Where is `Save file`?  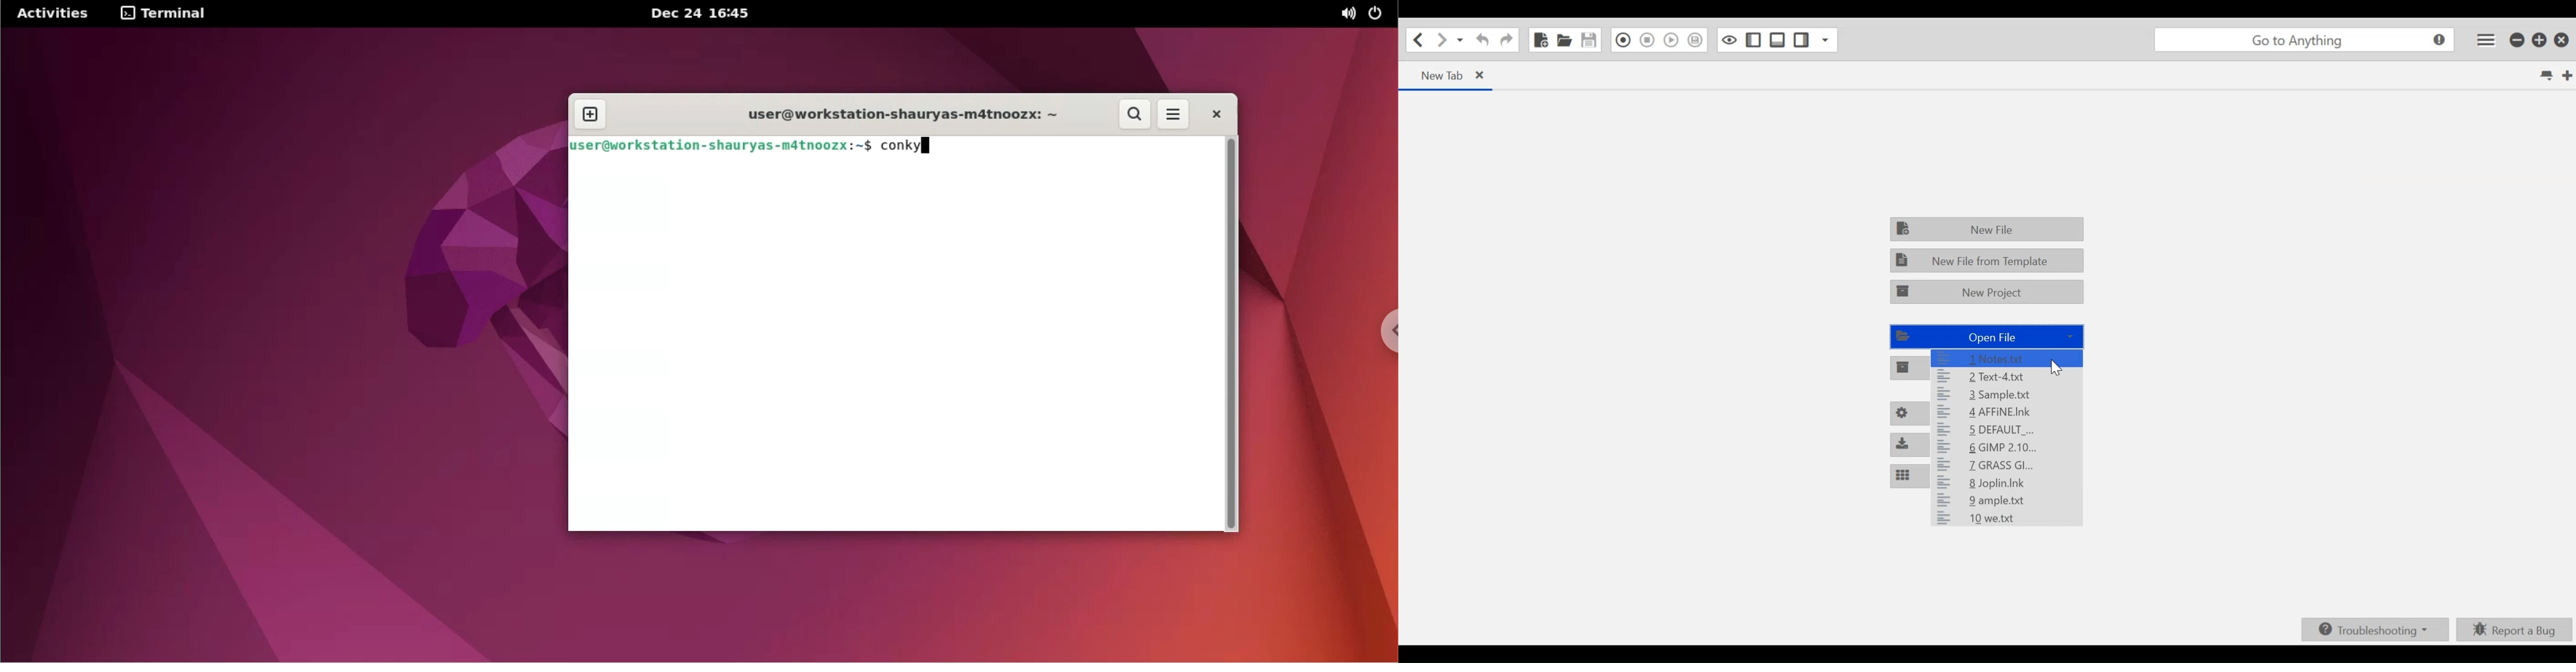 Save file is located at coordinates (1589, 41).